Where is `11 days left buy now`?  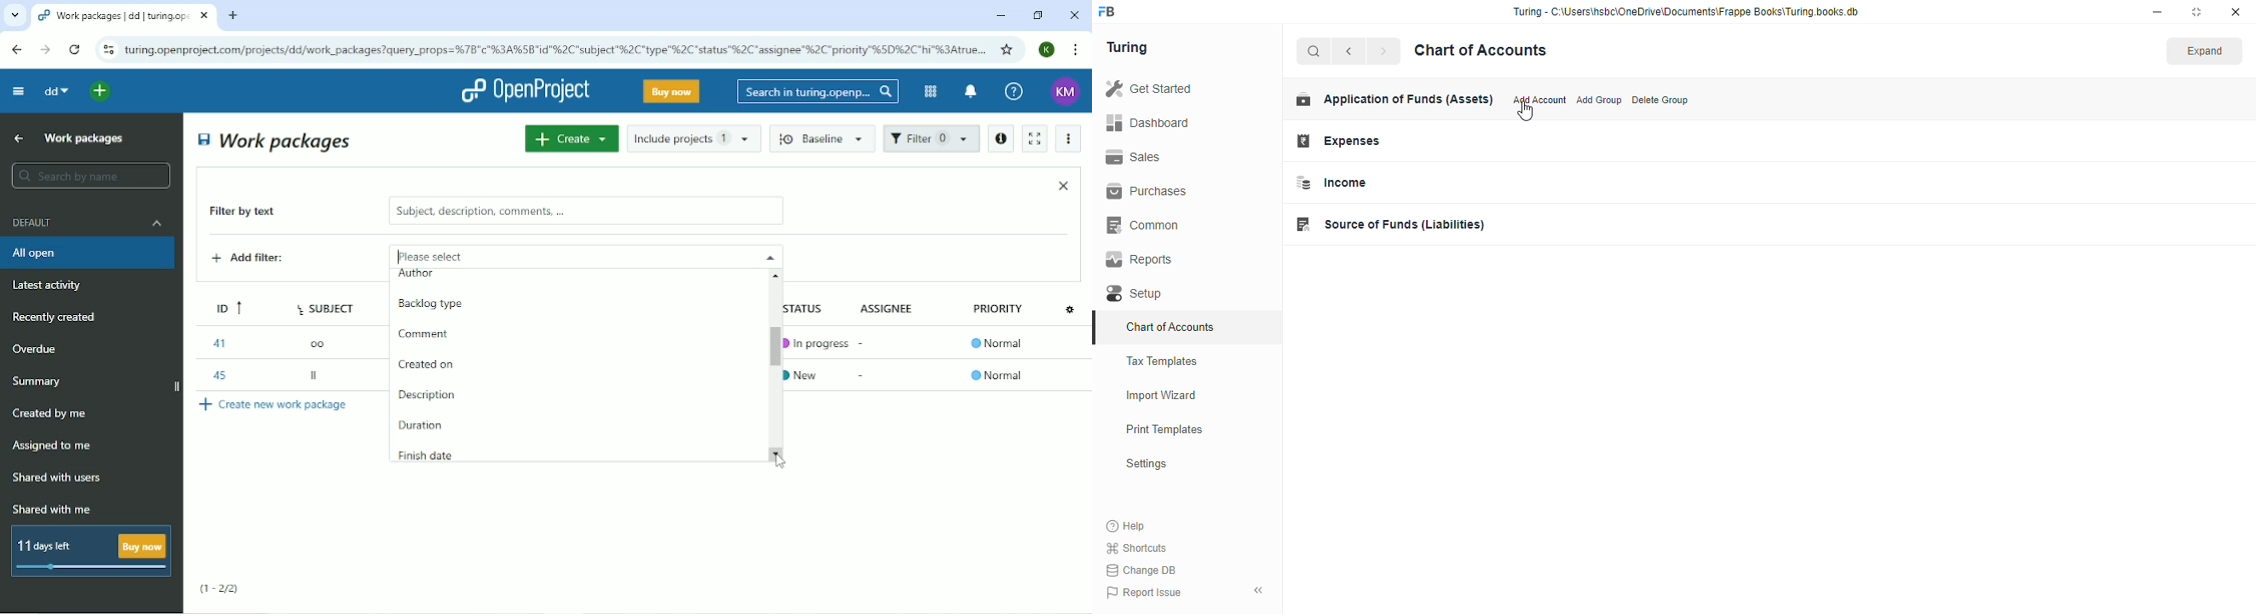
11 days left buy now is located at coordinates (89, 551).